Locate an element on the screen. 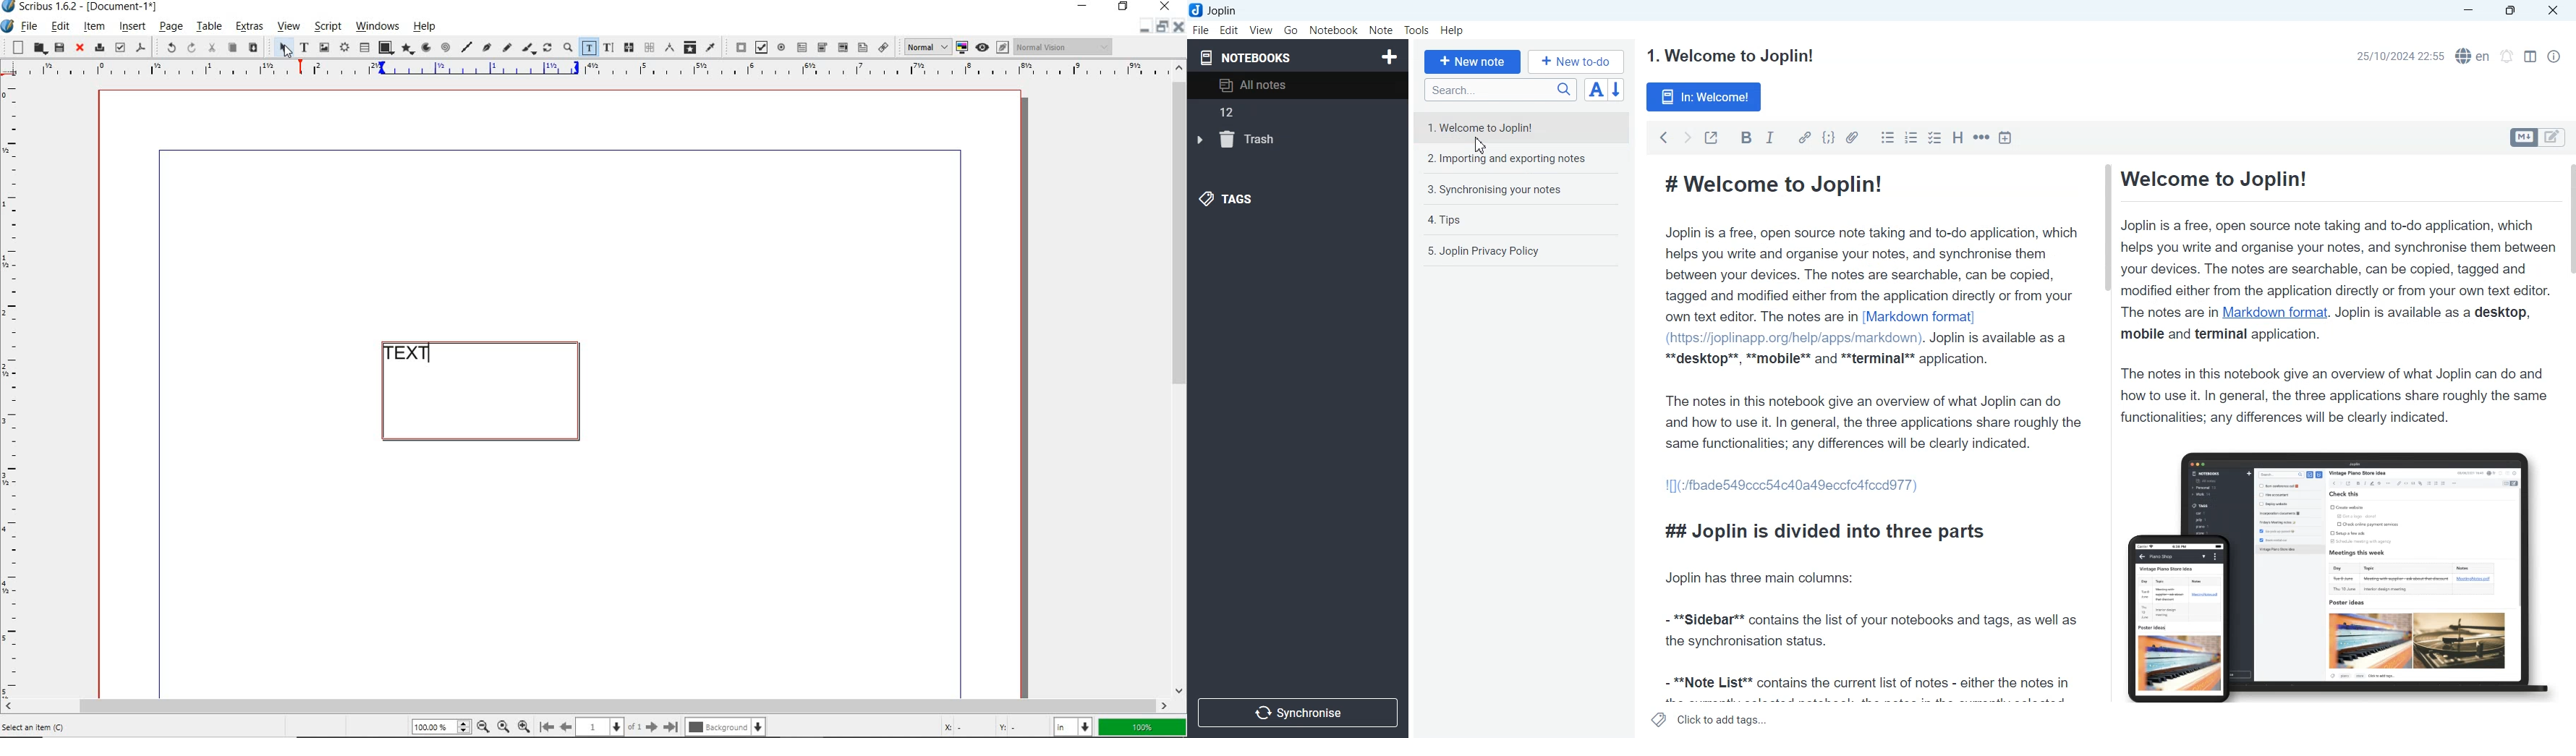  Previous Page is located at coordinates (567, 728).